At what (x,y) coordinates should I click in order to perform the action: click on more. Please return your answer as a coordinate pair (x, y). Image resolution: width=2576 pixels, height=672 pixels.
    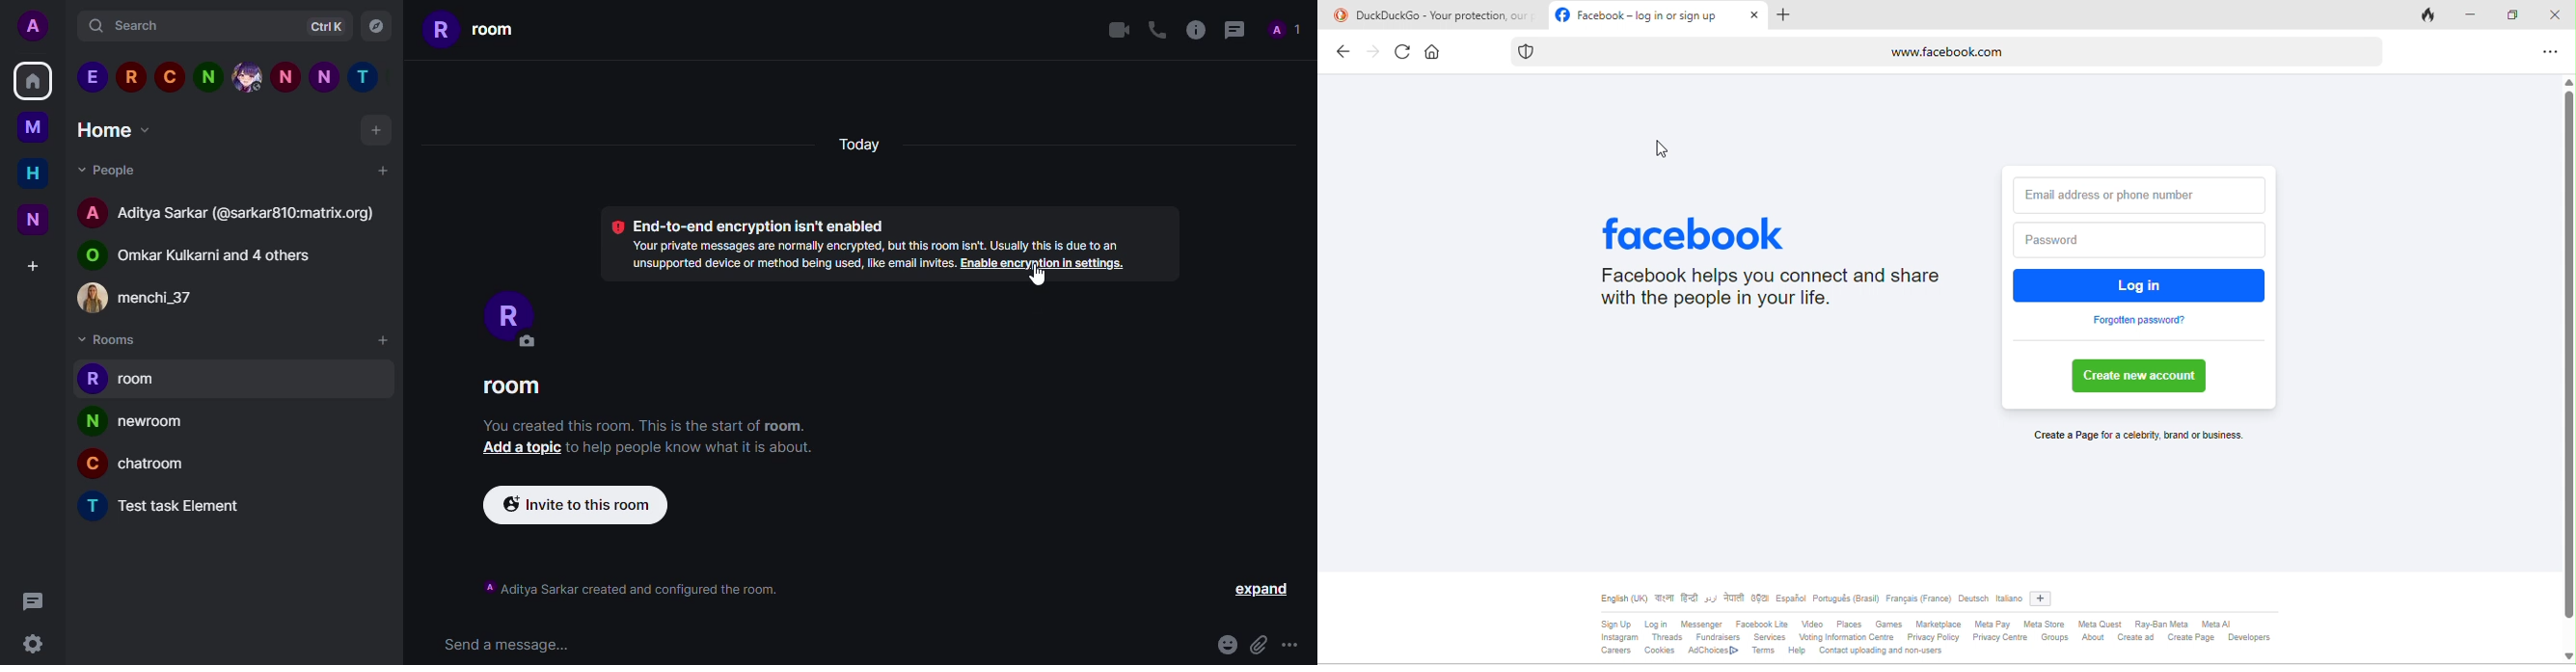
    Looking at the image, I should click on (1293, 645).